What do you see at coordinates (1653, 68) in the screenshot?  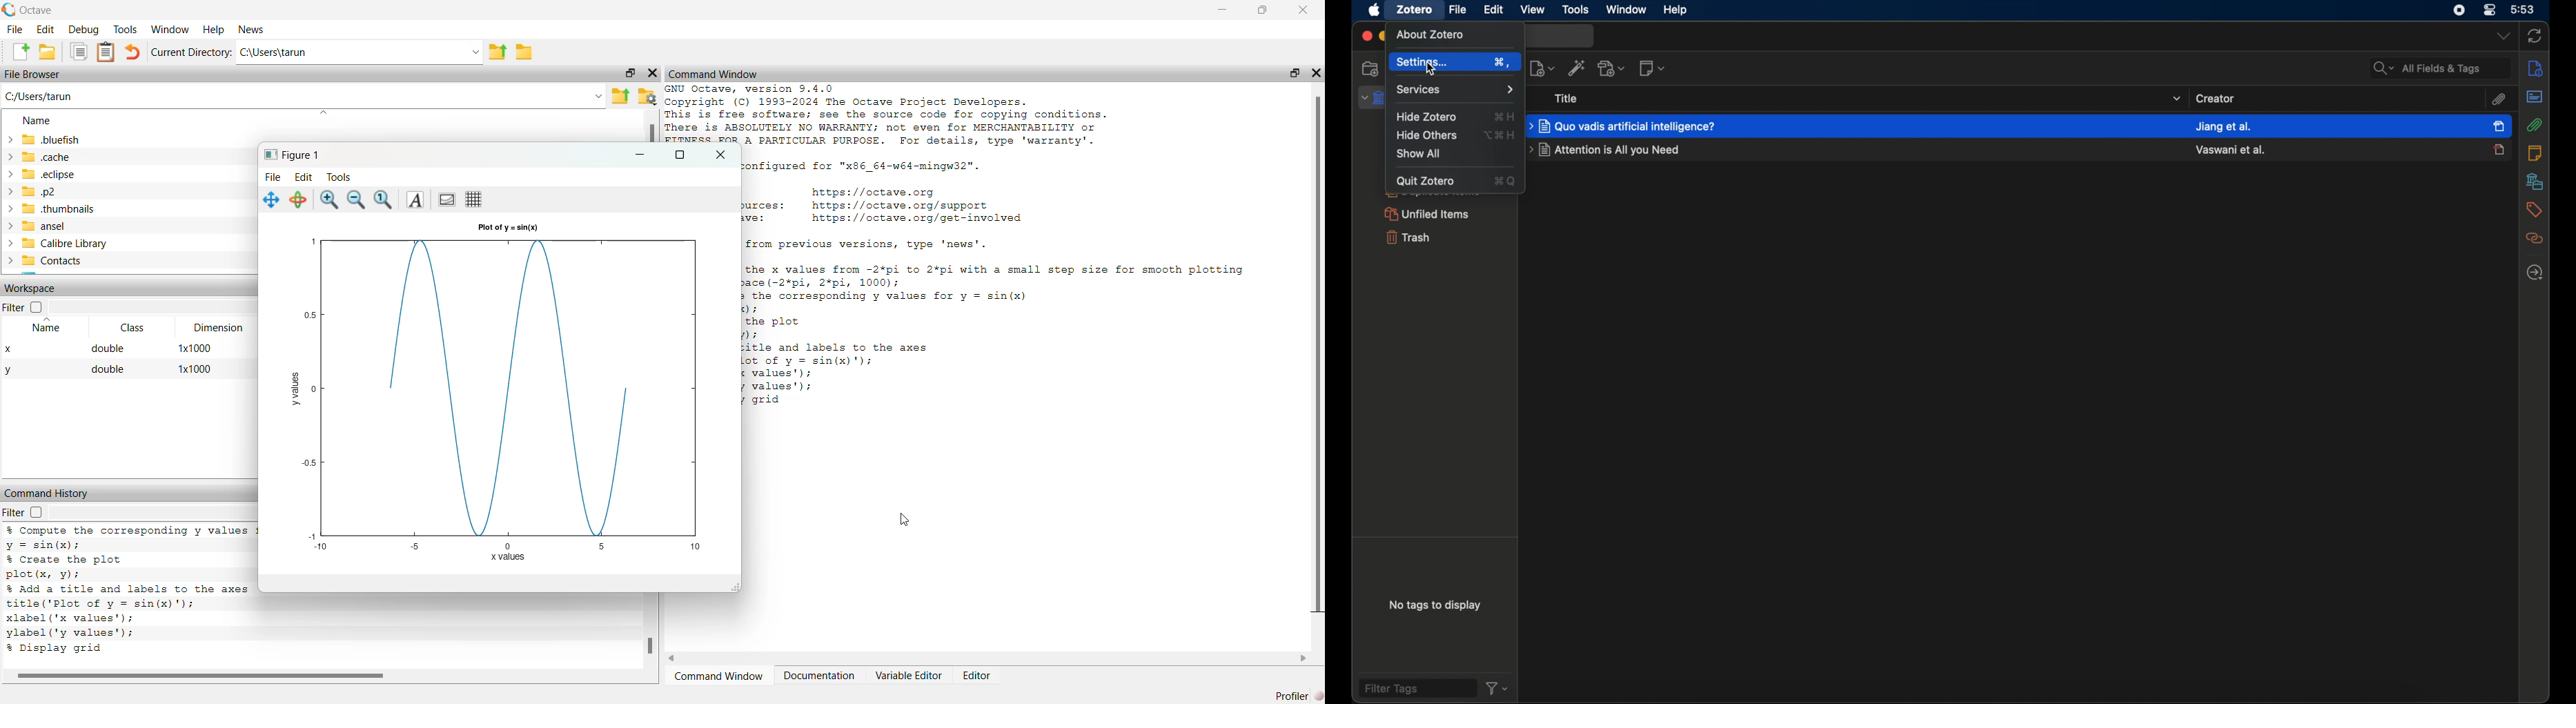 I see `new note` at bounding box center [1653, 68].